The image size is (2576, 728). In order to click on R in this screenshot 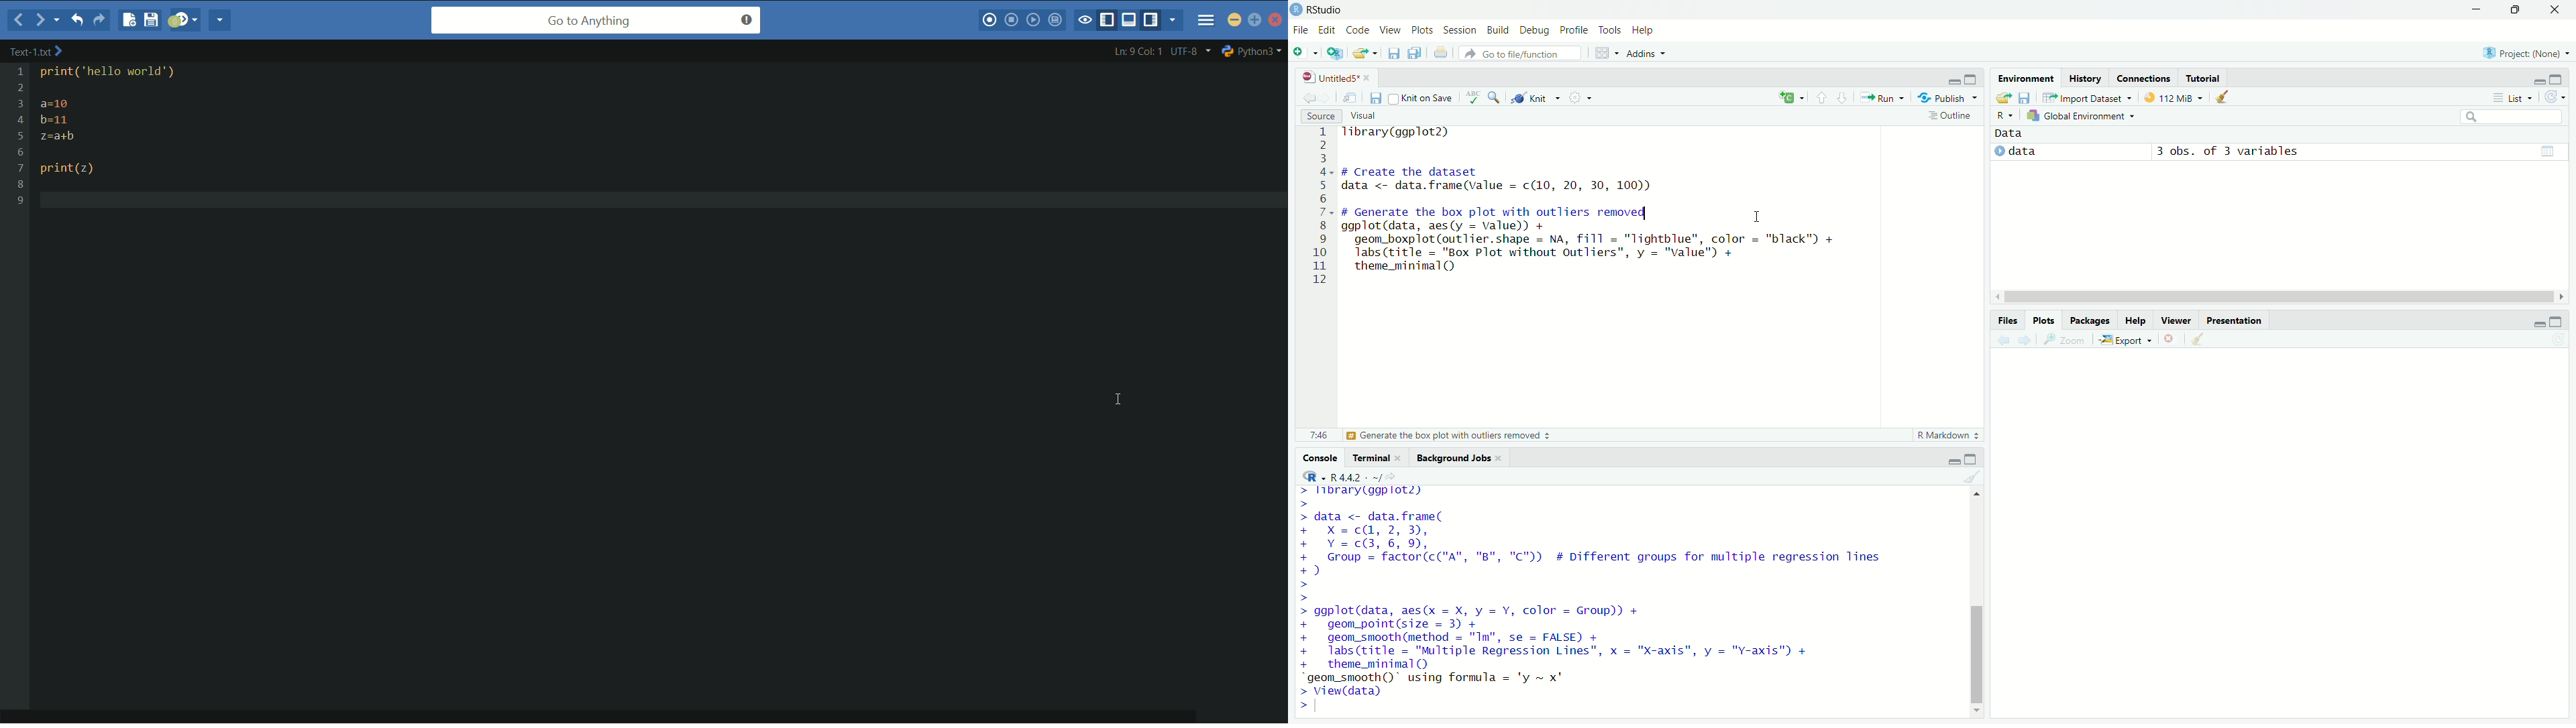, I will do `click(2002, 113)`.